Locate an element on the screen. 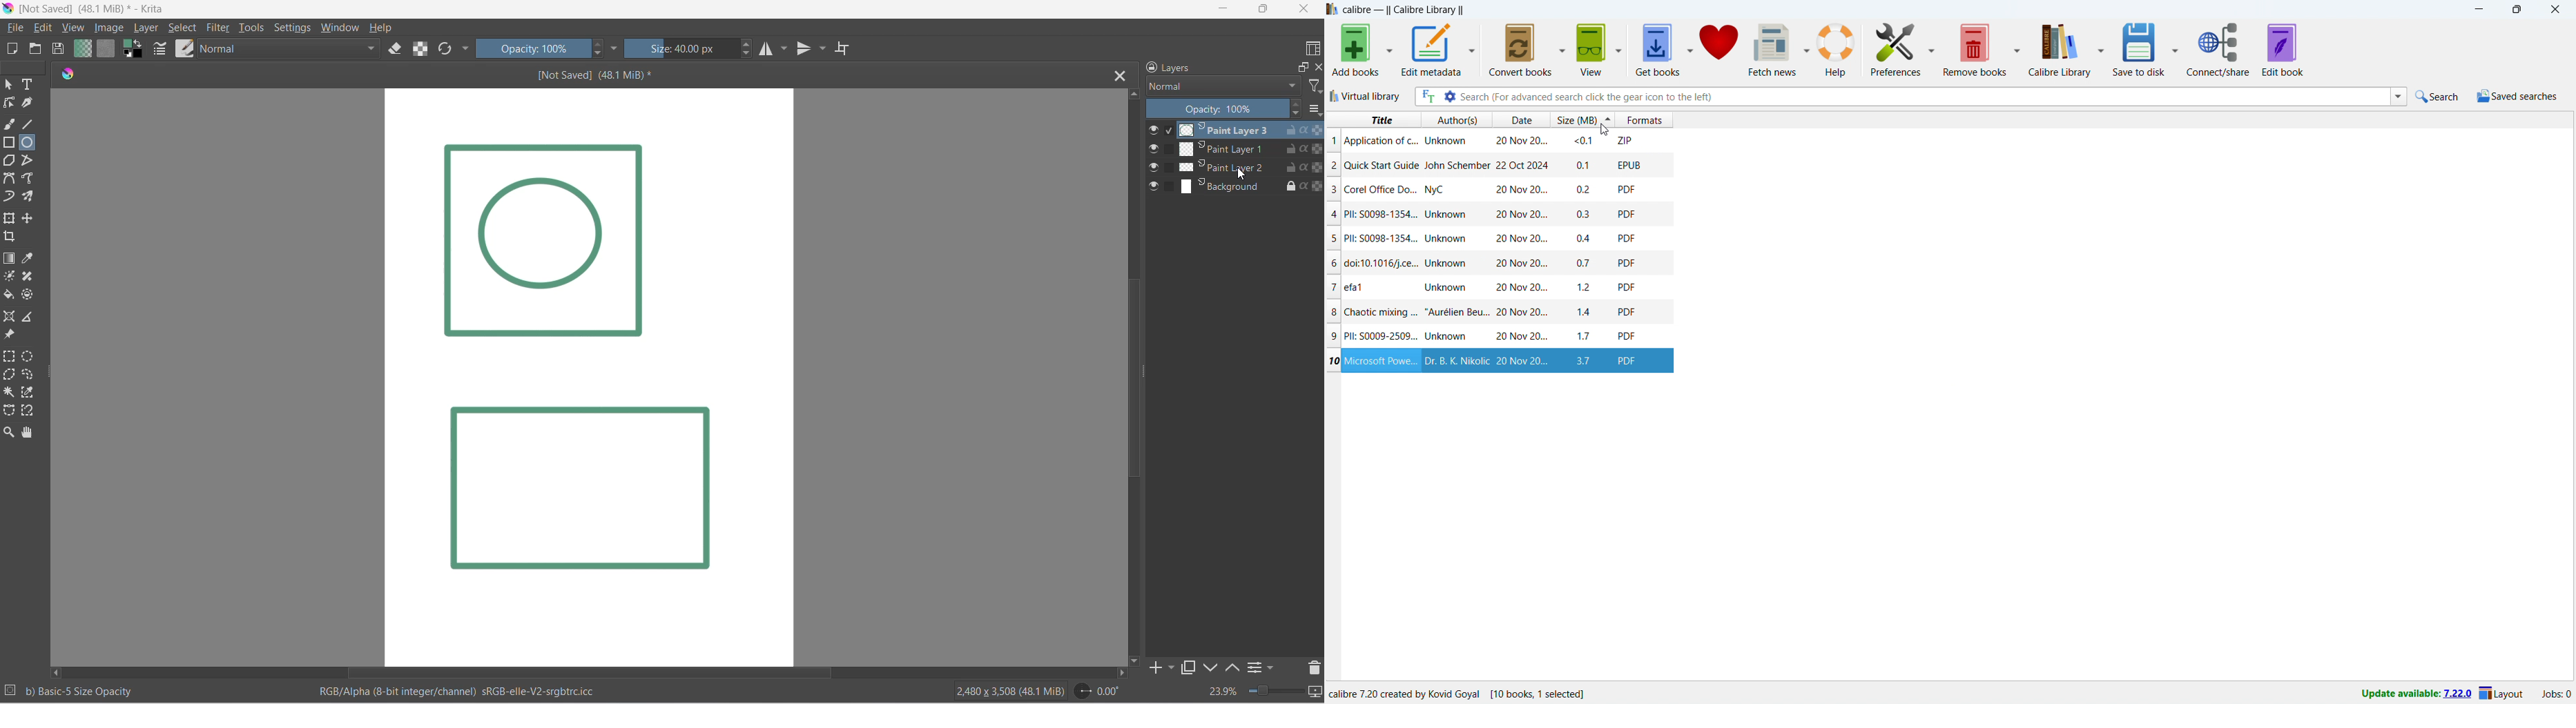 Image resolution: width=2576 pixels, height=728 pixels. visibilty is located at coordinates (1153, 167).